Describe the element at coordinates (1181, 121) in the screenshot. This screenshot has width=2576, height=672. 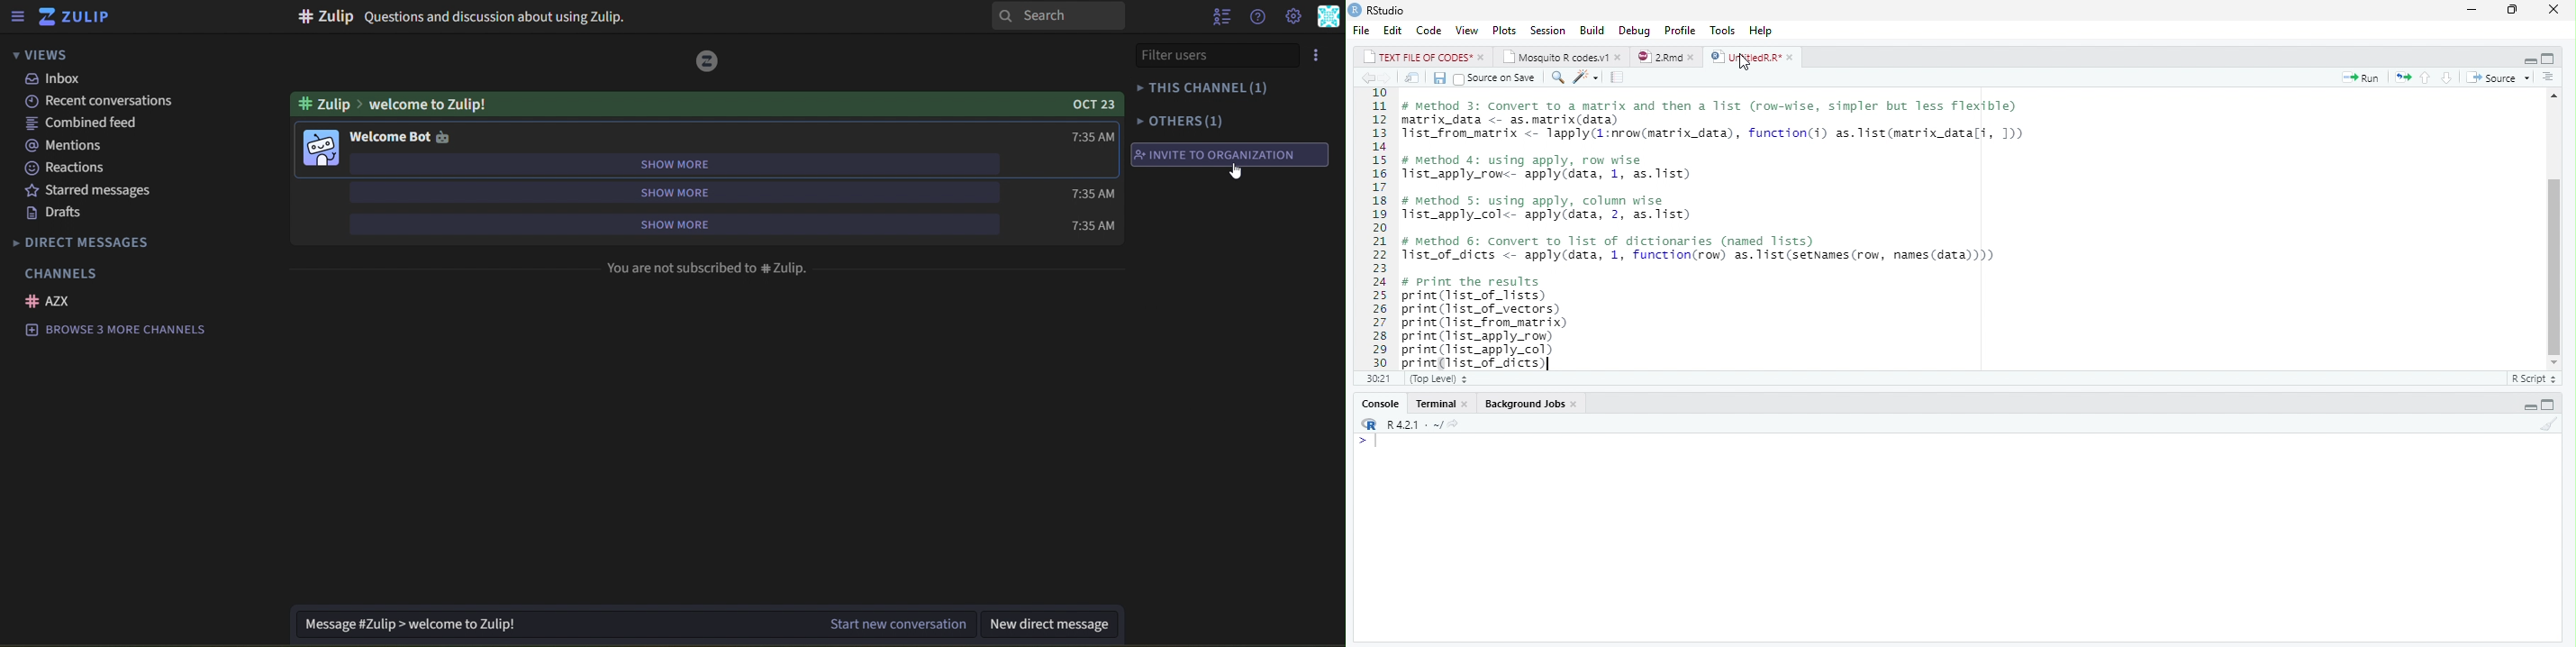
I see `others` at that location.